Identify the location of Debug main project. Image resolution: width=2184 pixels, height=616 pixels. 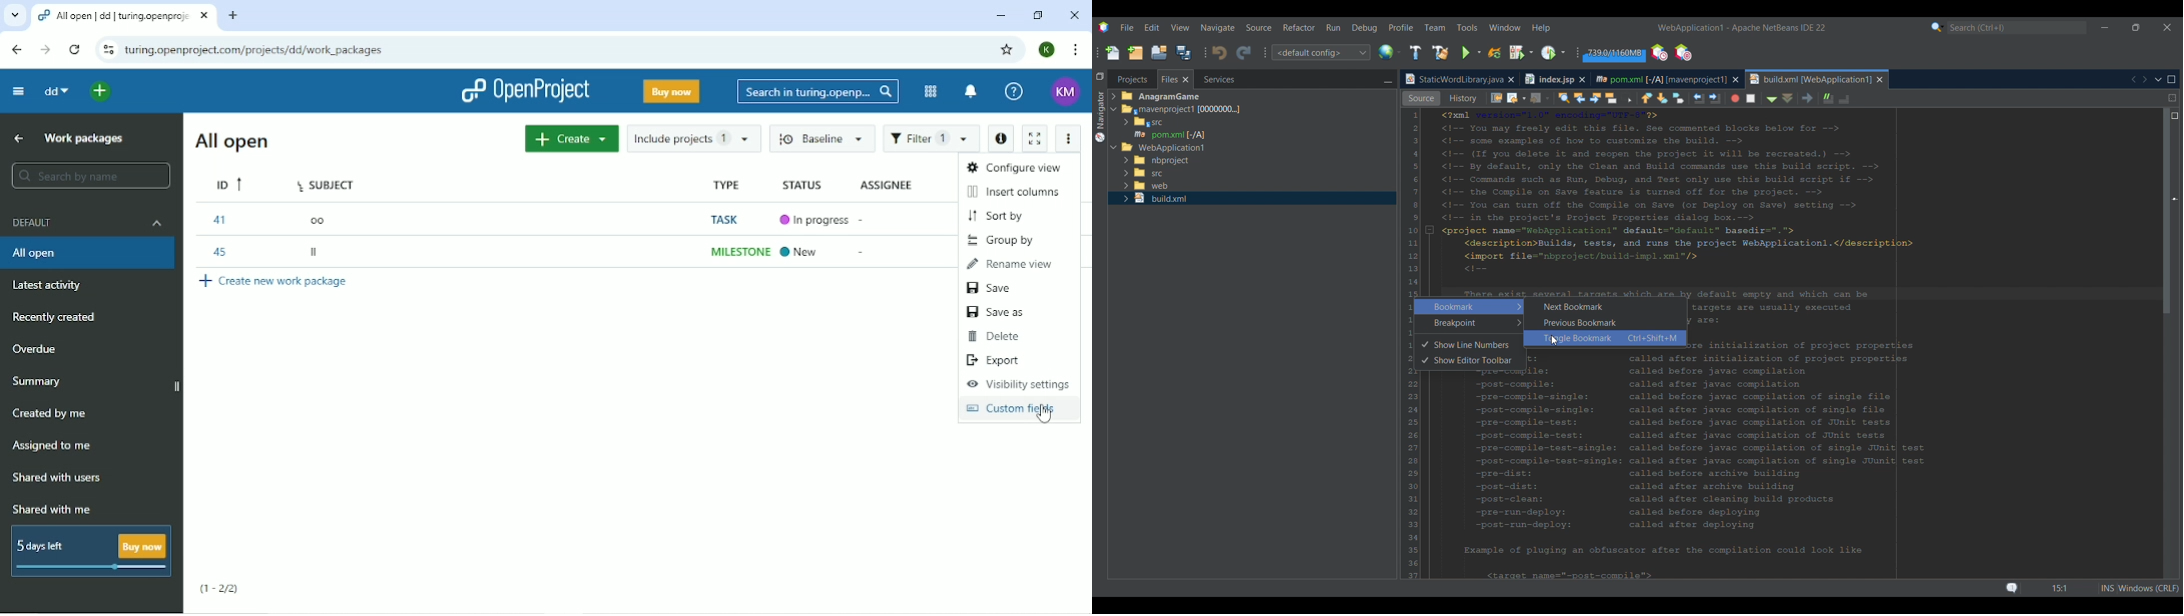
(1521, 52).